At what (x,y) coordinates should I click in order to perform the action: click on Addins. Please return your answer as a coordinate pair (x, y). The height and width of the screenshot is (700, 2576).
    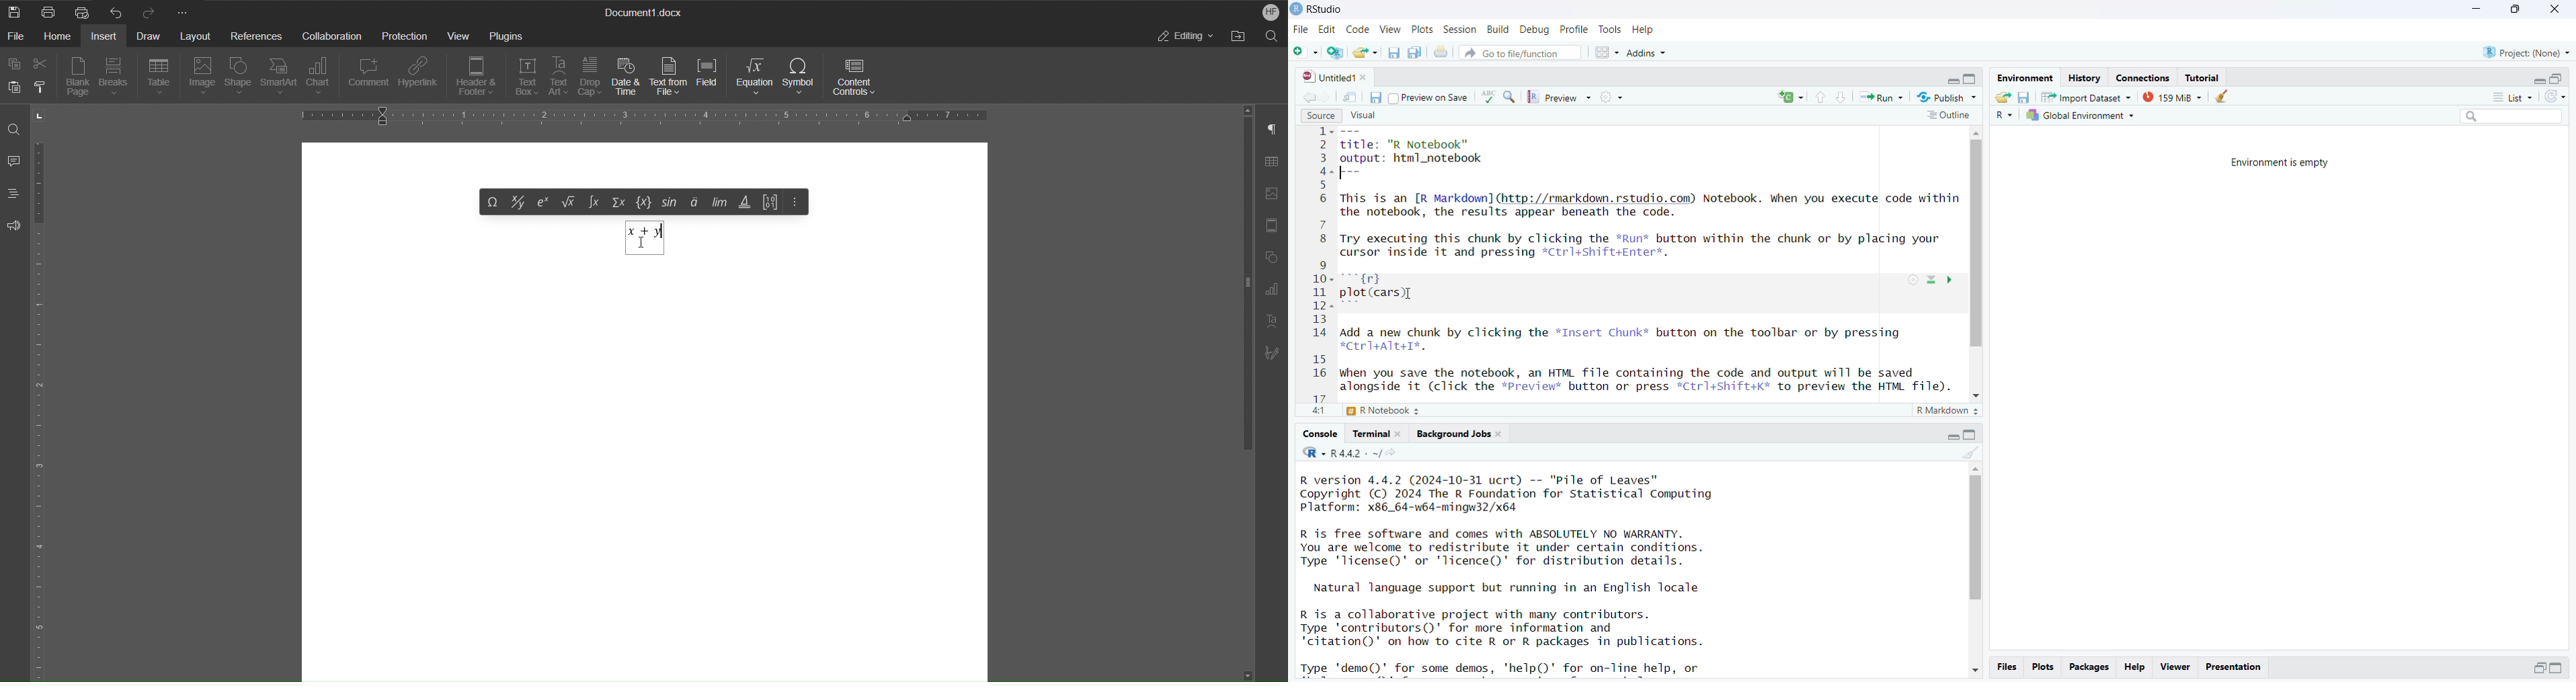
    Looking at the image, I should click on (1647, 54).